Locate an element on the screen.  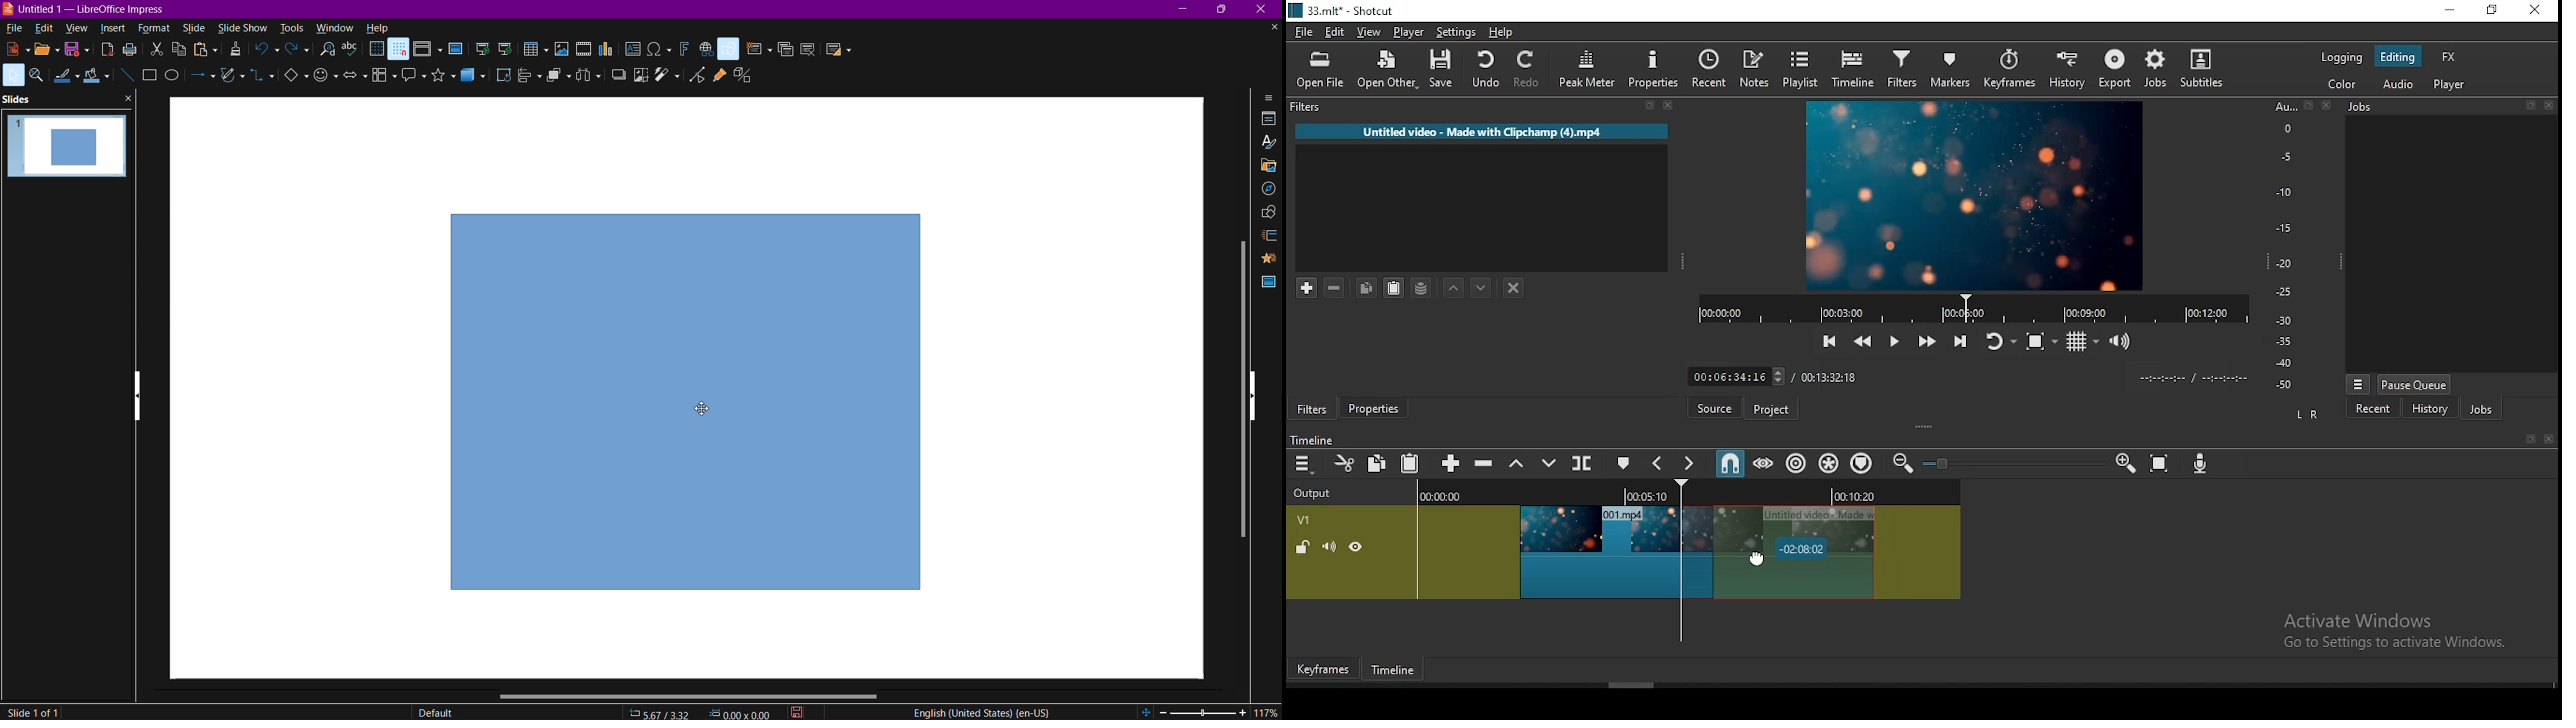
edit is located at coordinates (43, 28).